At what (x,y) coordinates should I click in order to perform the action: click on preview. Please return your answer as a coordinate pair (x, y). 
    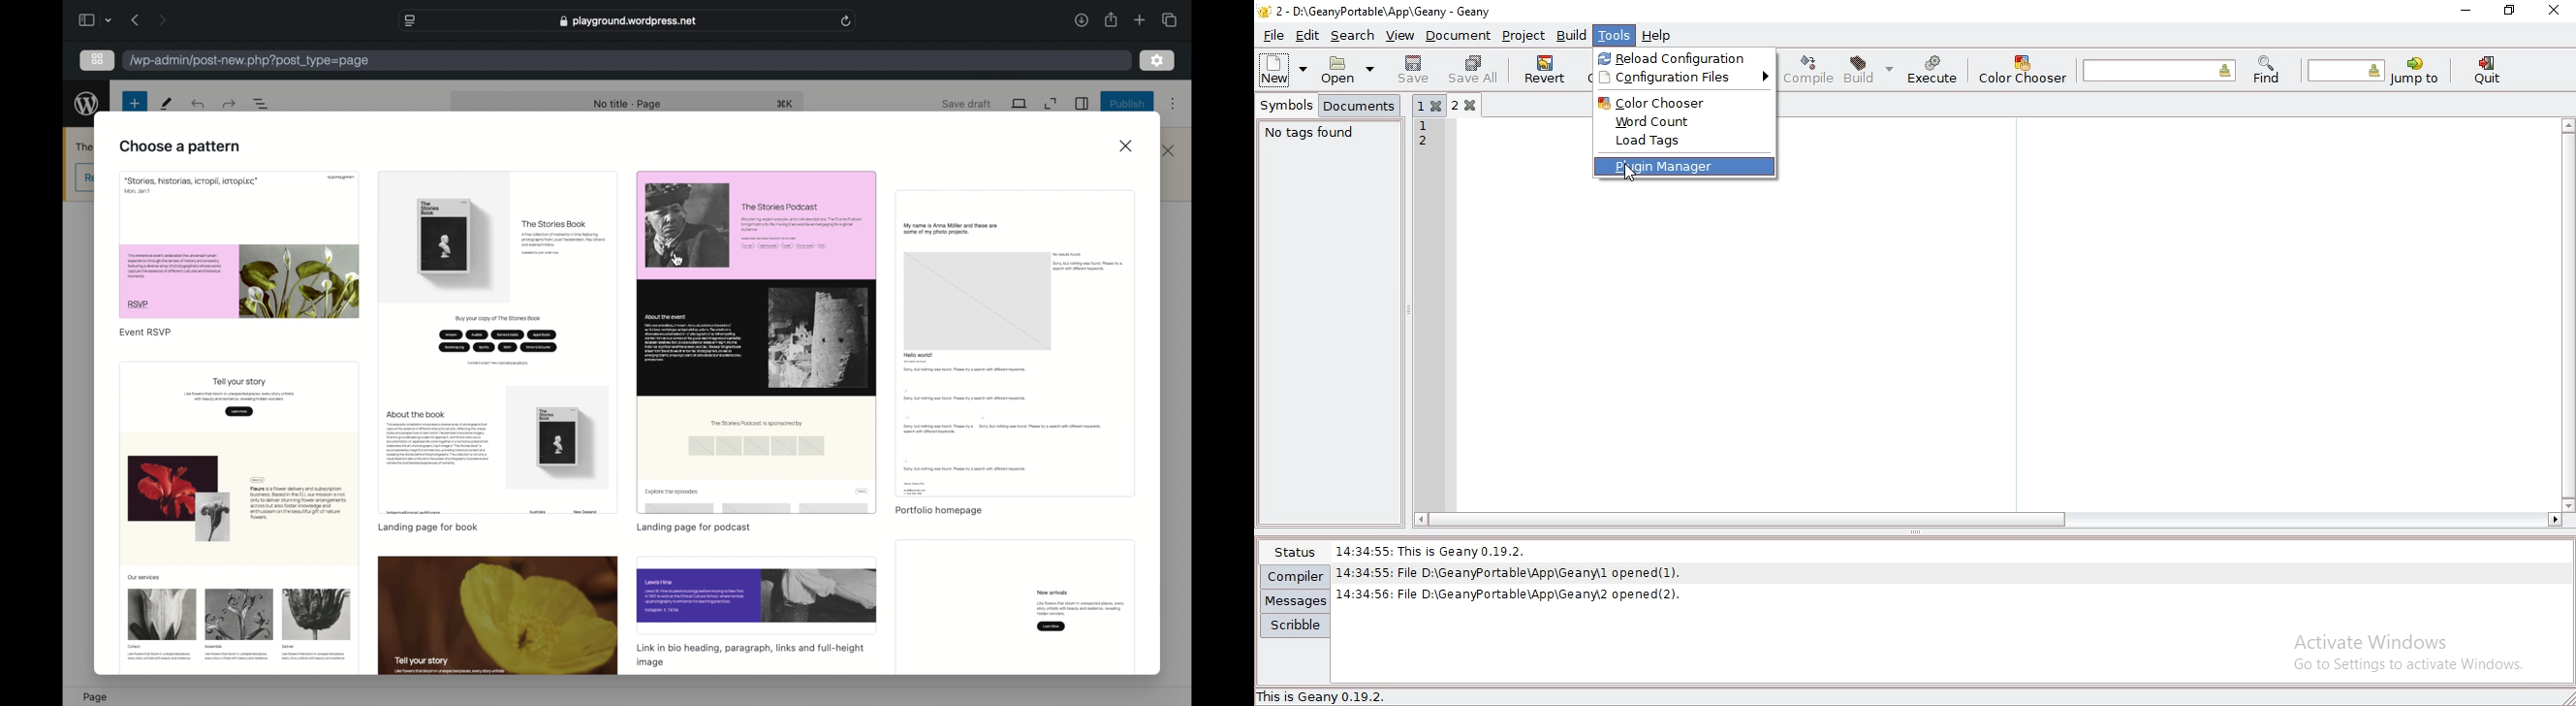
    Looking at the image, I should click on (499, 343).